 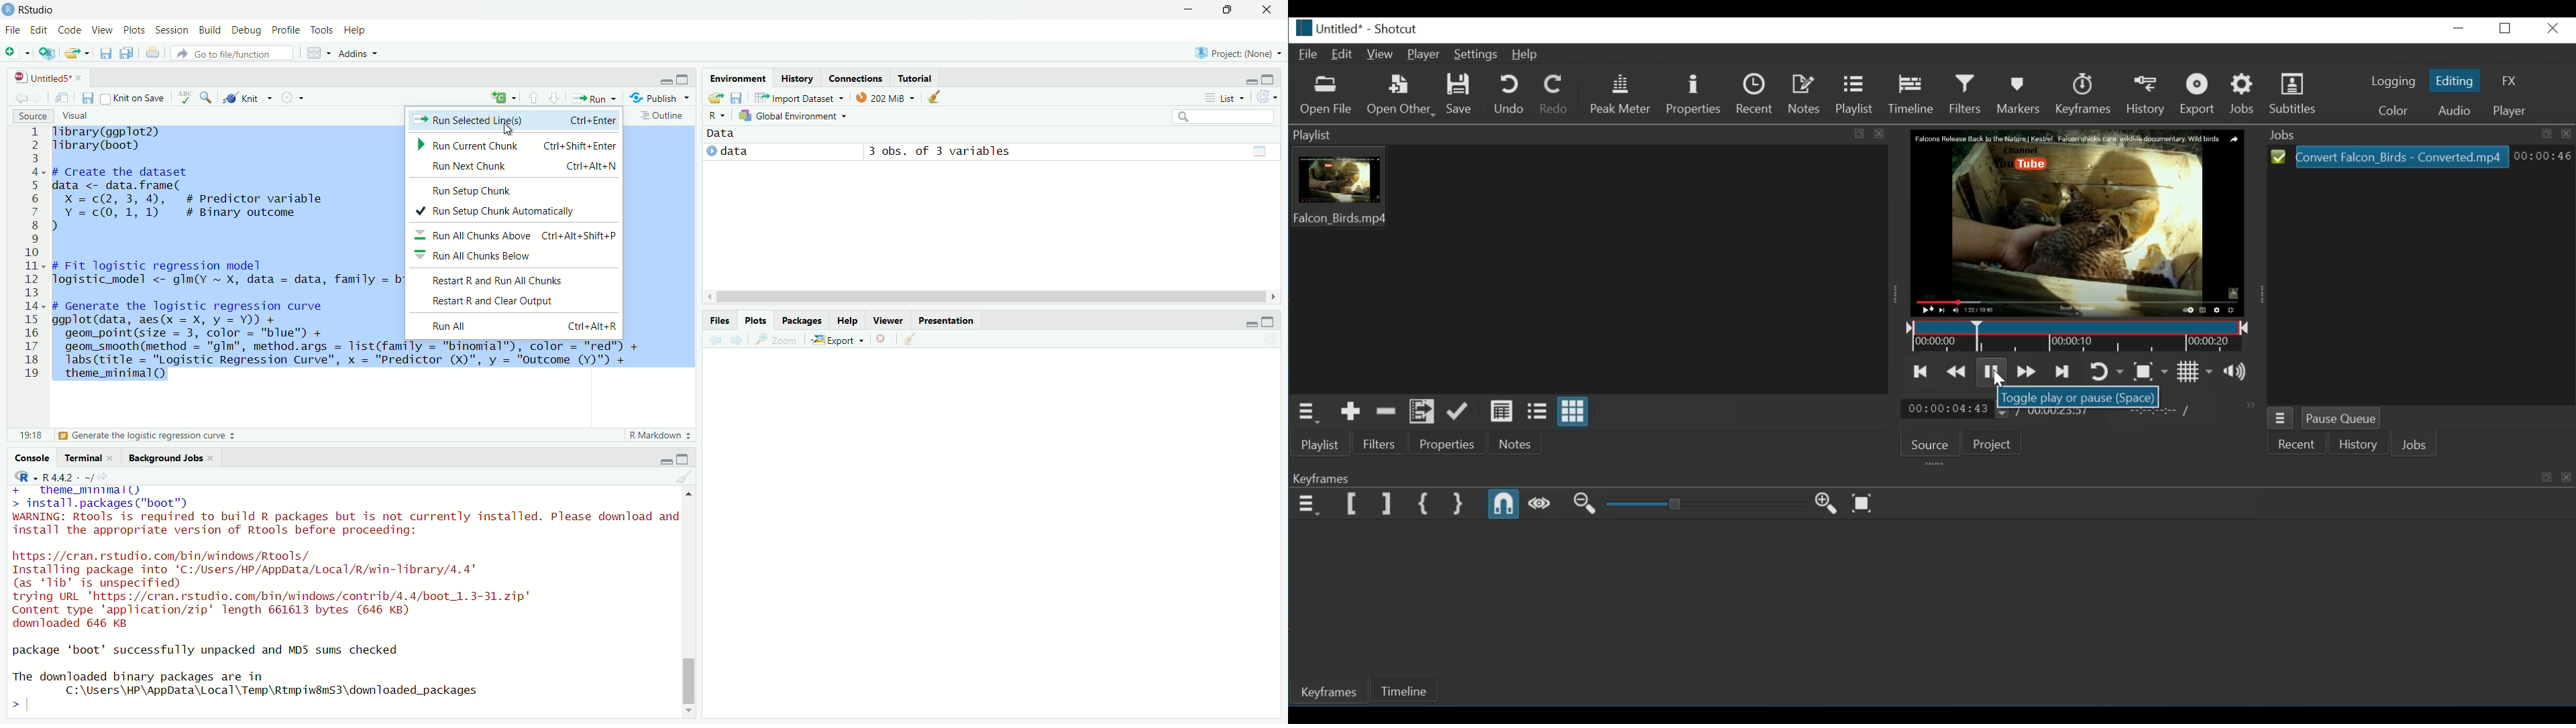 I want to click on File, so click(x=1307, y=54).